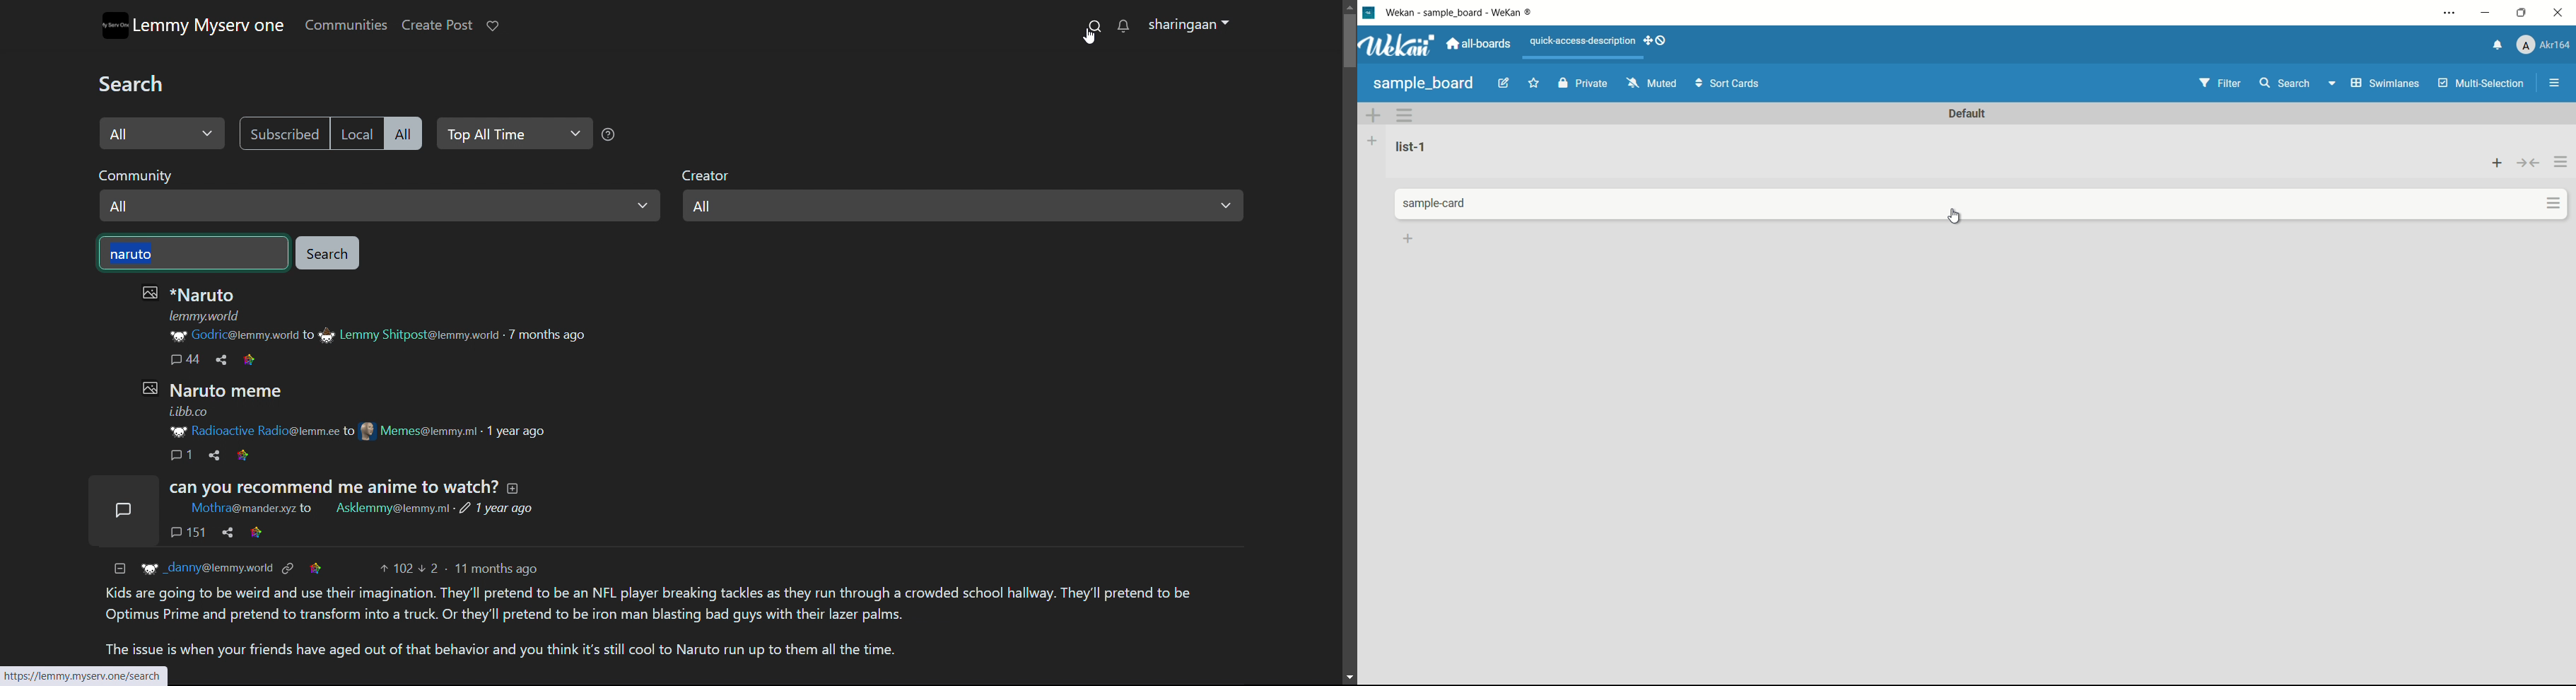 This screenshot has width=2576, height=700. Describe the element at coordinates (1372, 115) in the screenshot. I see `add swimlane` at that location.